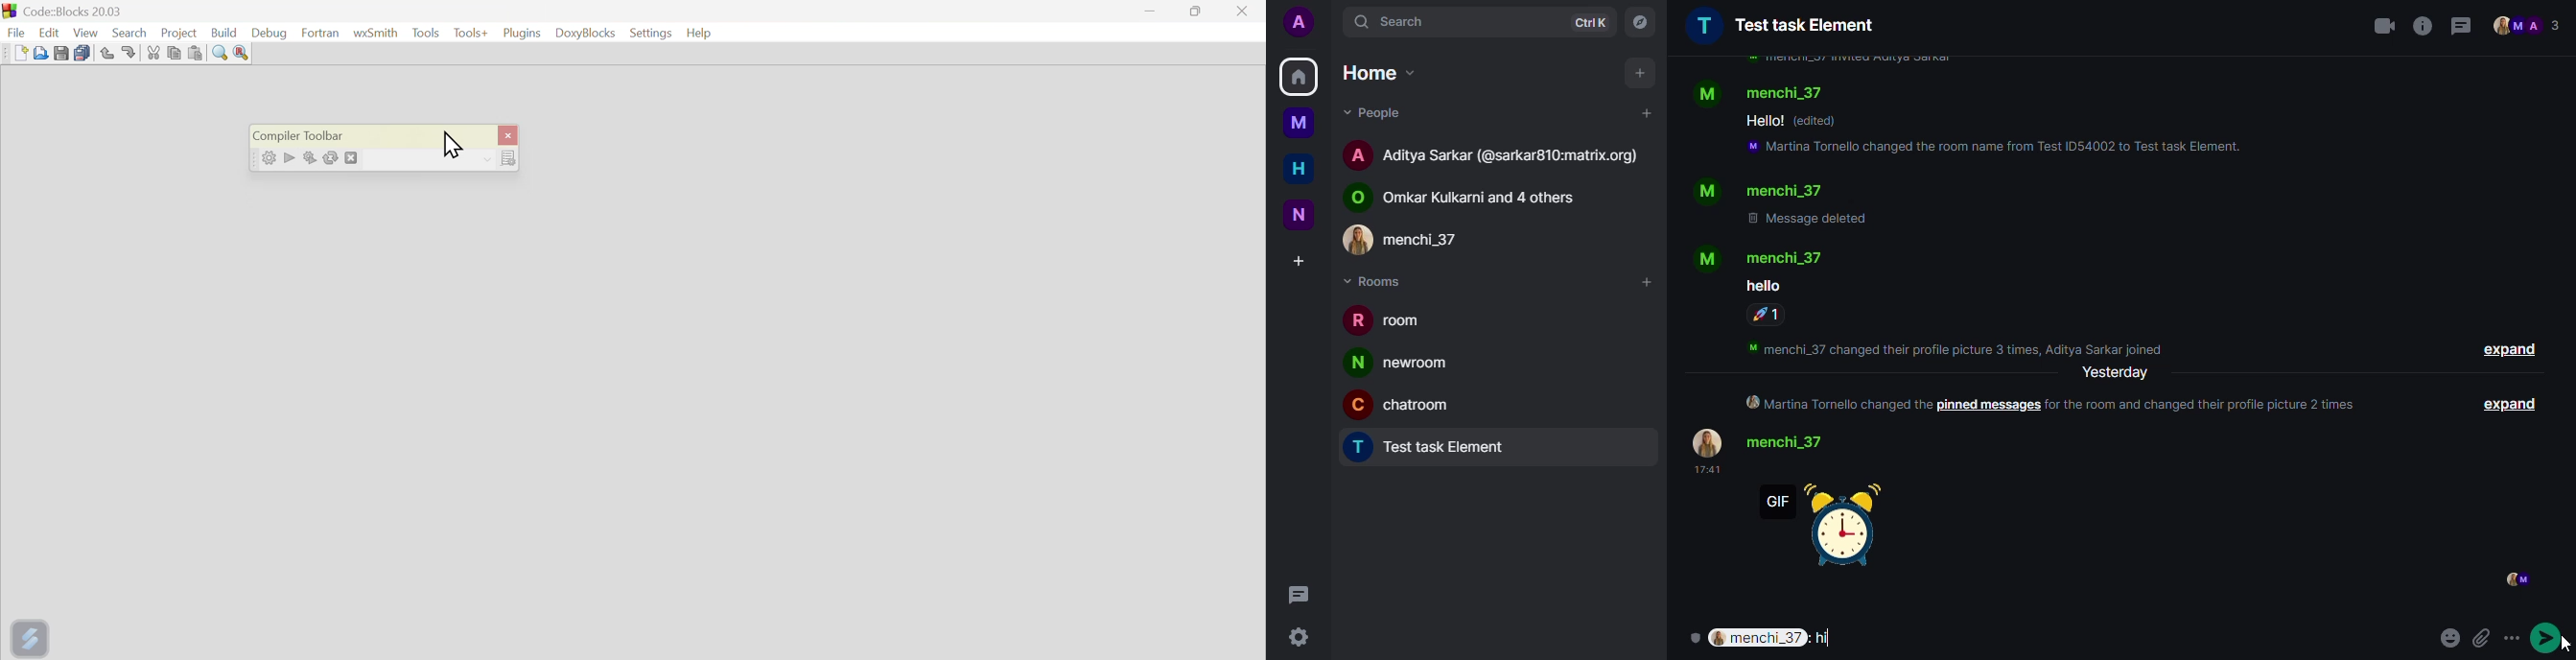 The height and width of the screenshot is (672, 2576). What do you see at coordinates (1200, 13) in the screenshot?
I see `maximise` at bounding box center [1200, 13].